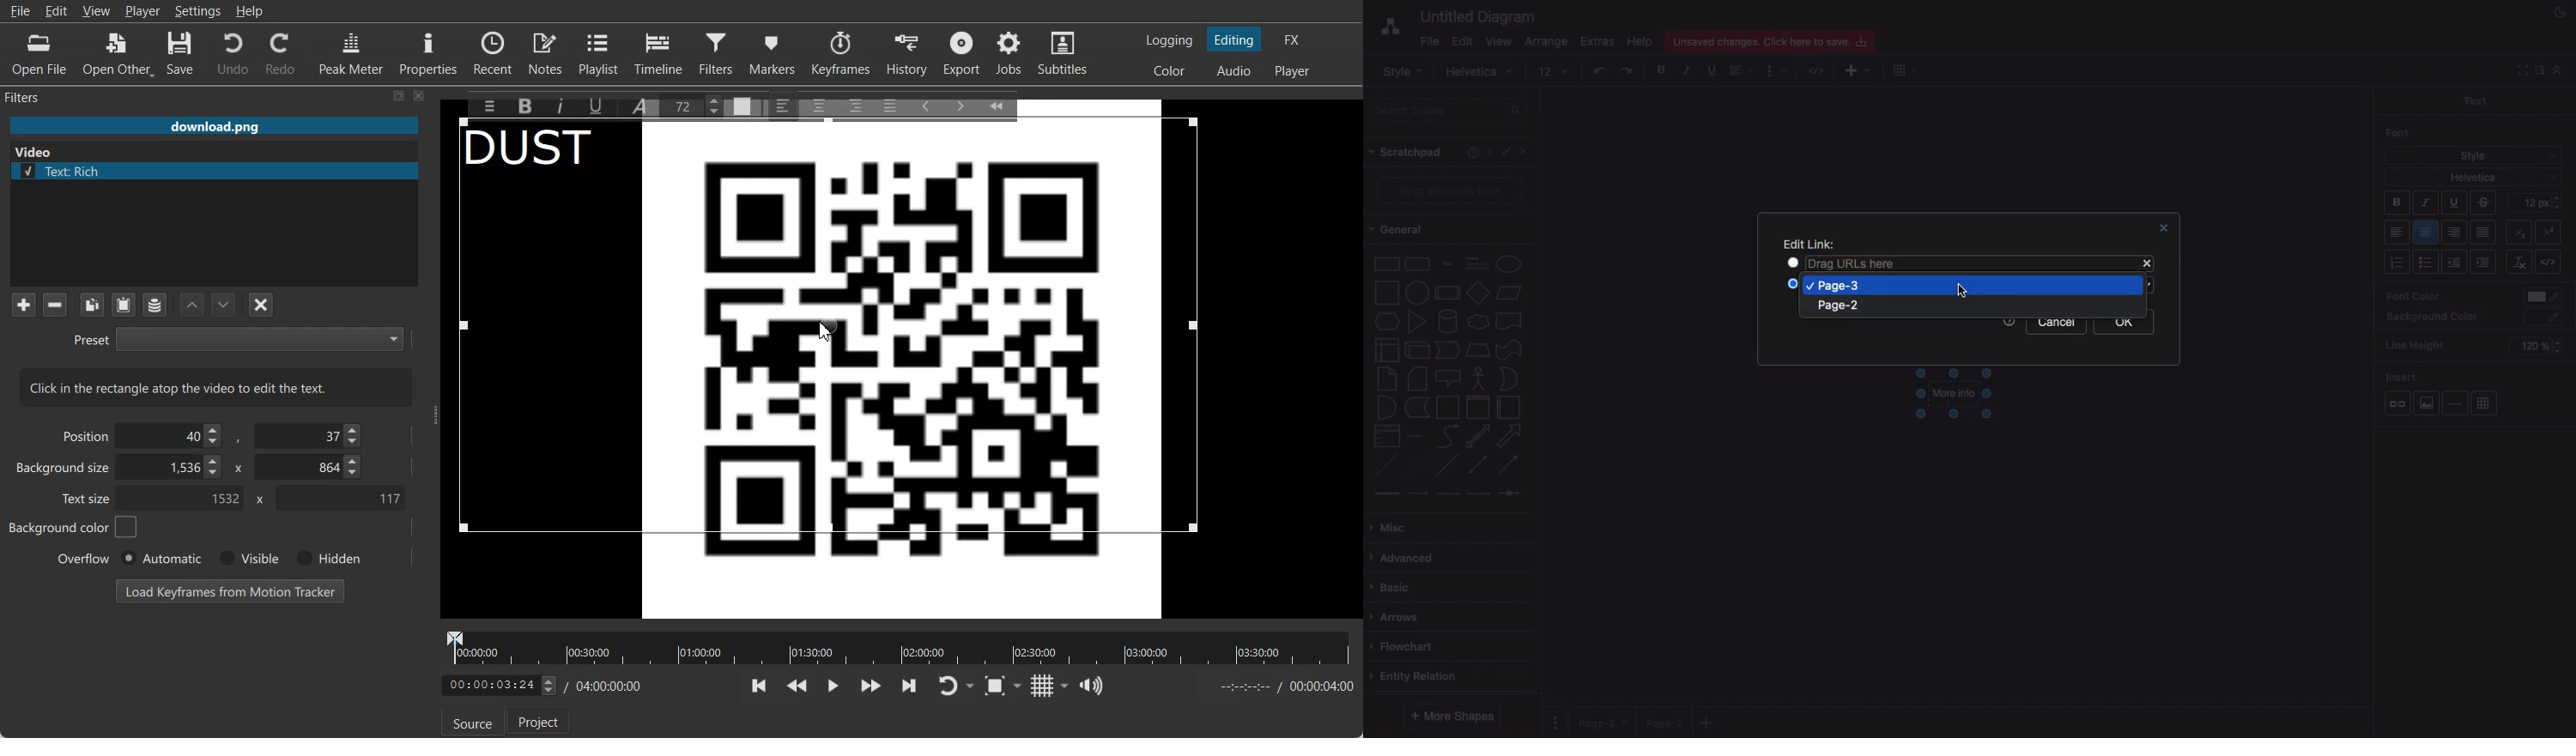  What do you see at coordinates (1810, 244) in the screenshot?
I see `Edit link` at bounding box center [1810, 244].